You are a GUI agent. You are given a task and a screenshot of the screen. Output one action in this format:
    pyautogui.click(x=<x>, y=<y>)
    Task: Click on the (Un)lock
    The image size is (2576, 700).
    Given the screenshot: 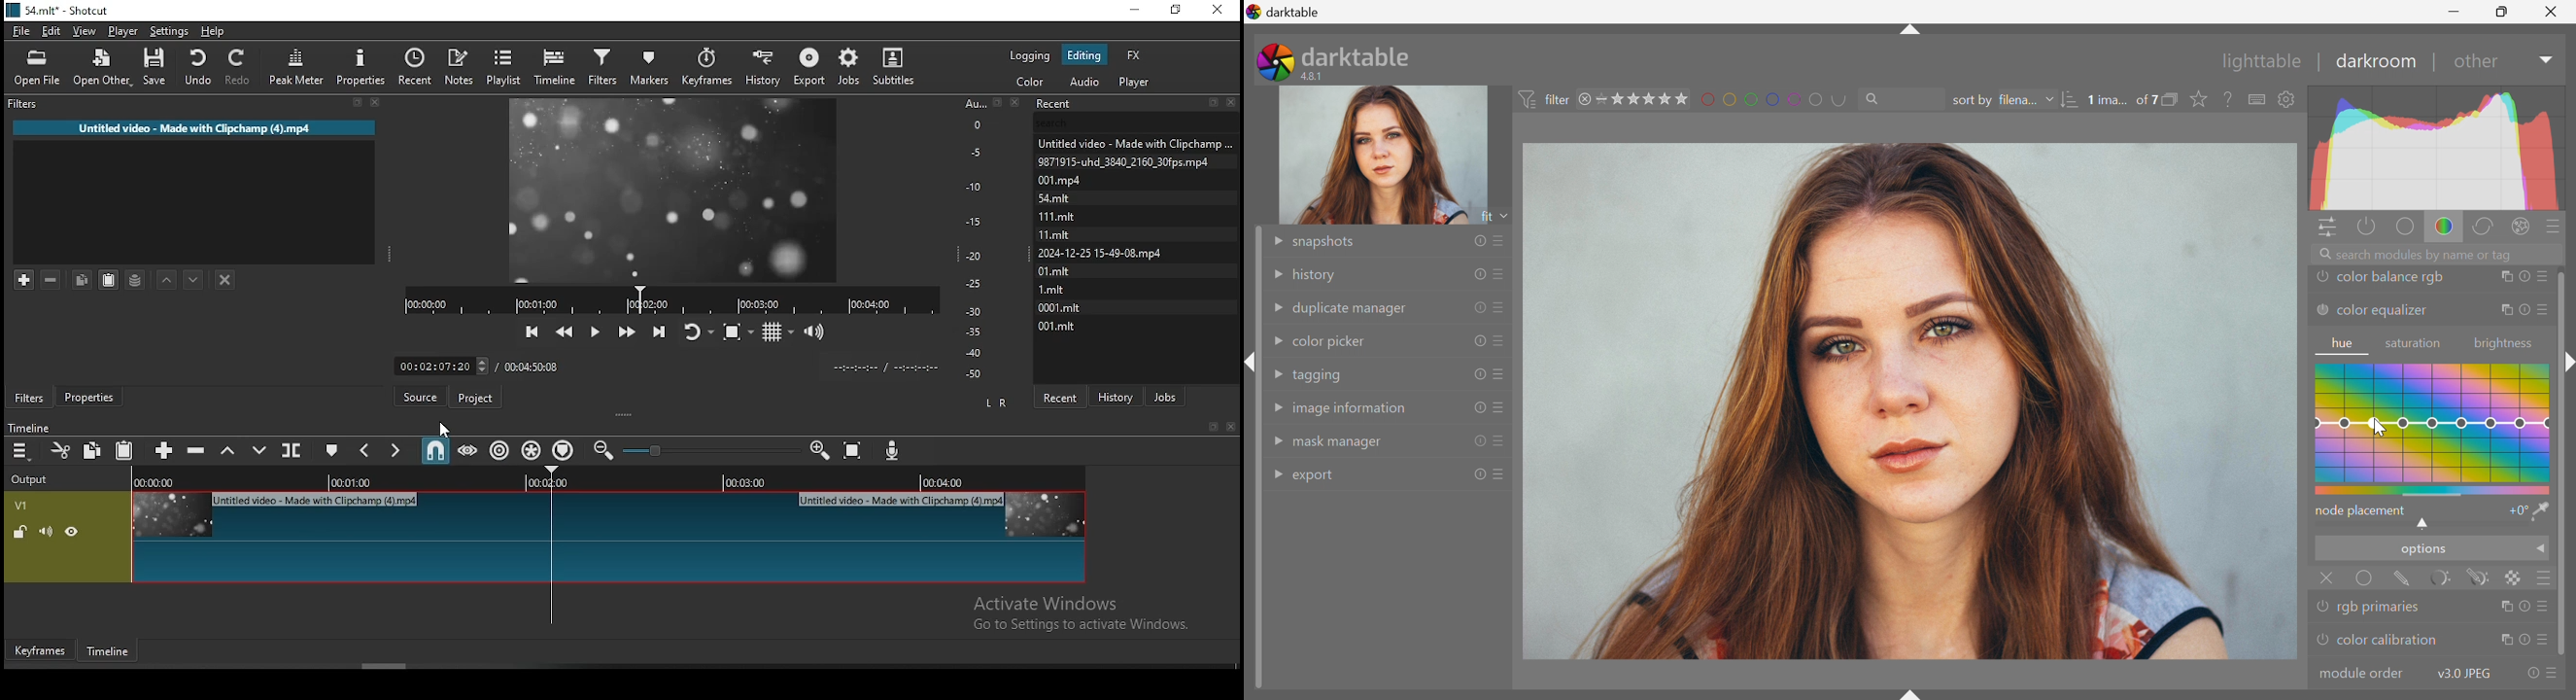 What is the action you would take?
    pyautogui.click(x=20, y=531)
    